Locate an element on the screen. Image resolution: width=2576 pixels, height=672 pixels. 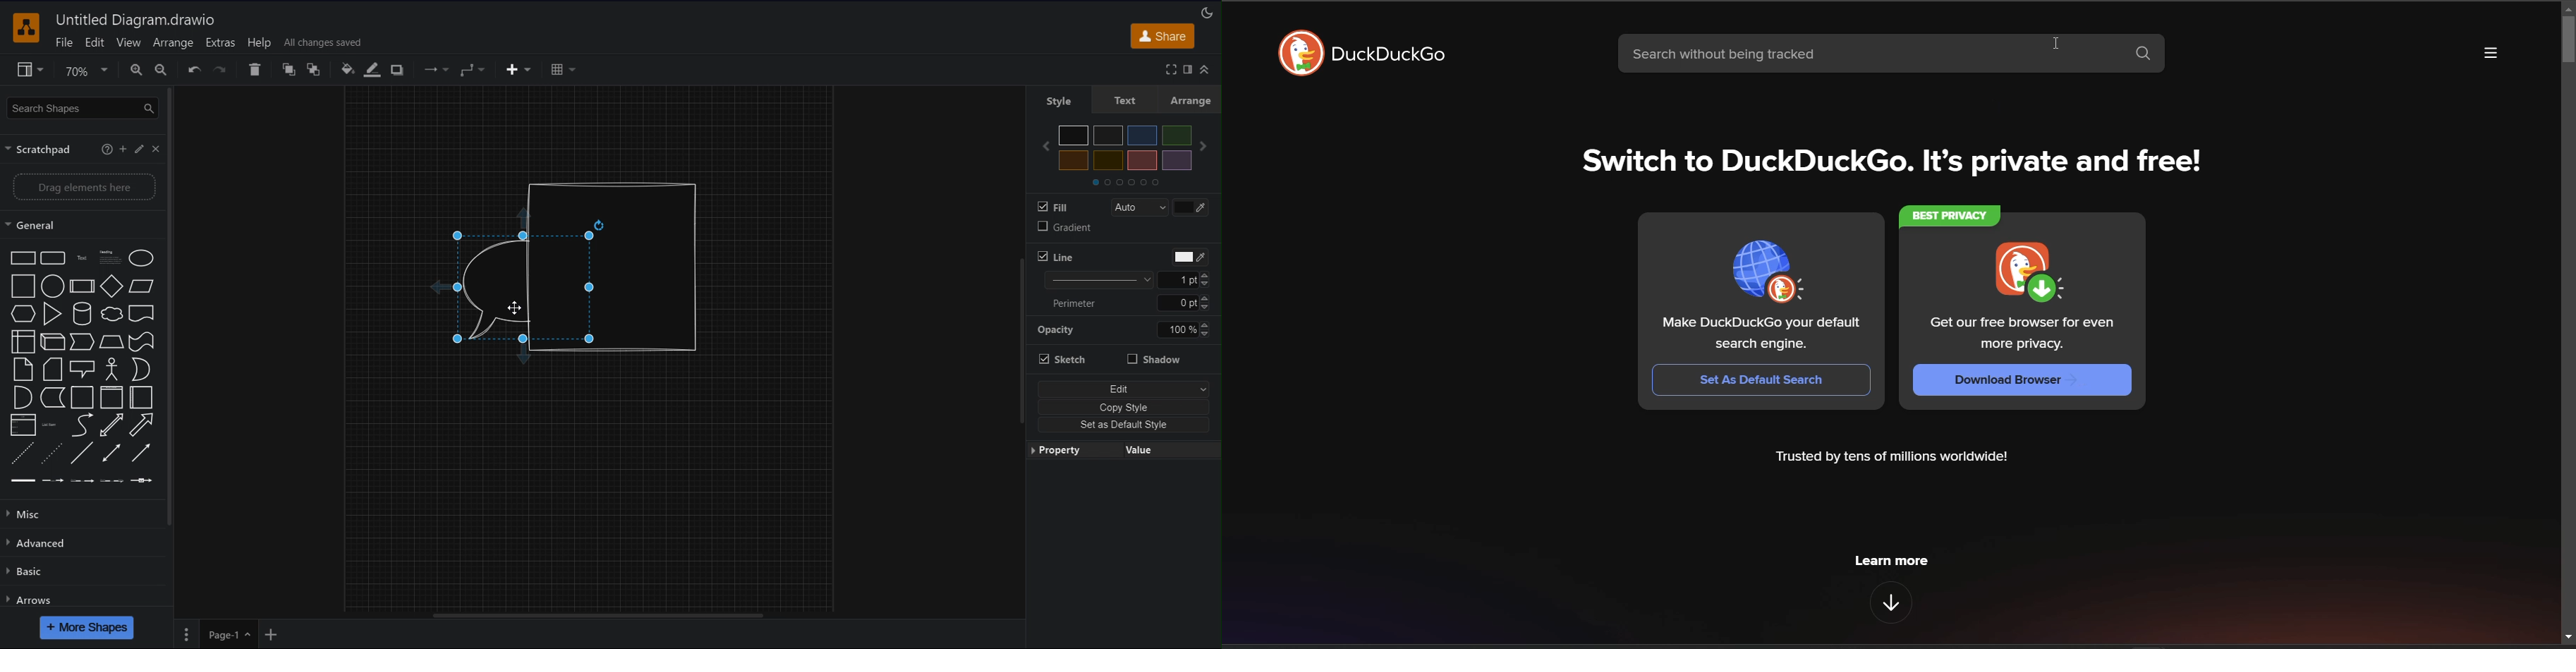
Appearance is located at coordinates (1208, 12).